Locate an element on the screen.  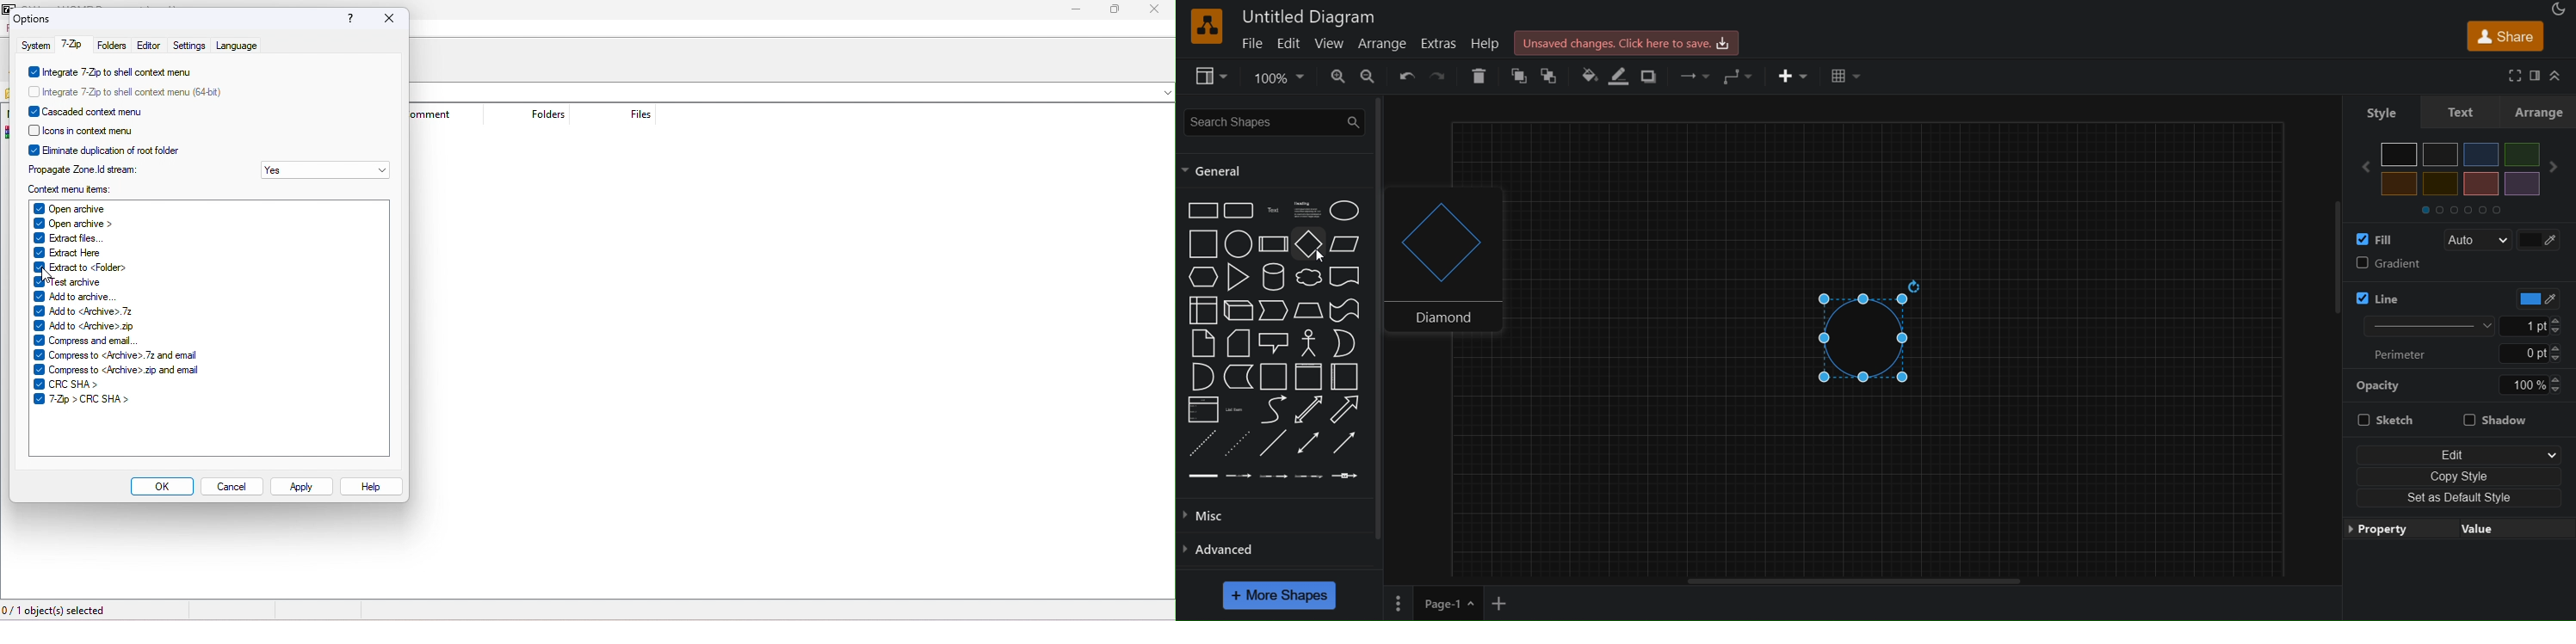
purple color is located at coordinates (2521, 183).